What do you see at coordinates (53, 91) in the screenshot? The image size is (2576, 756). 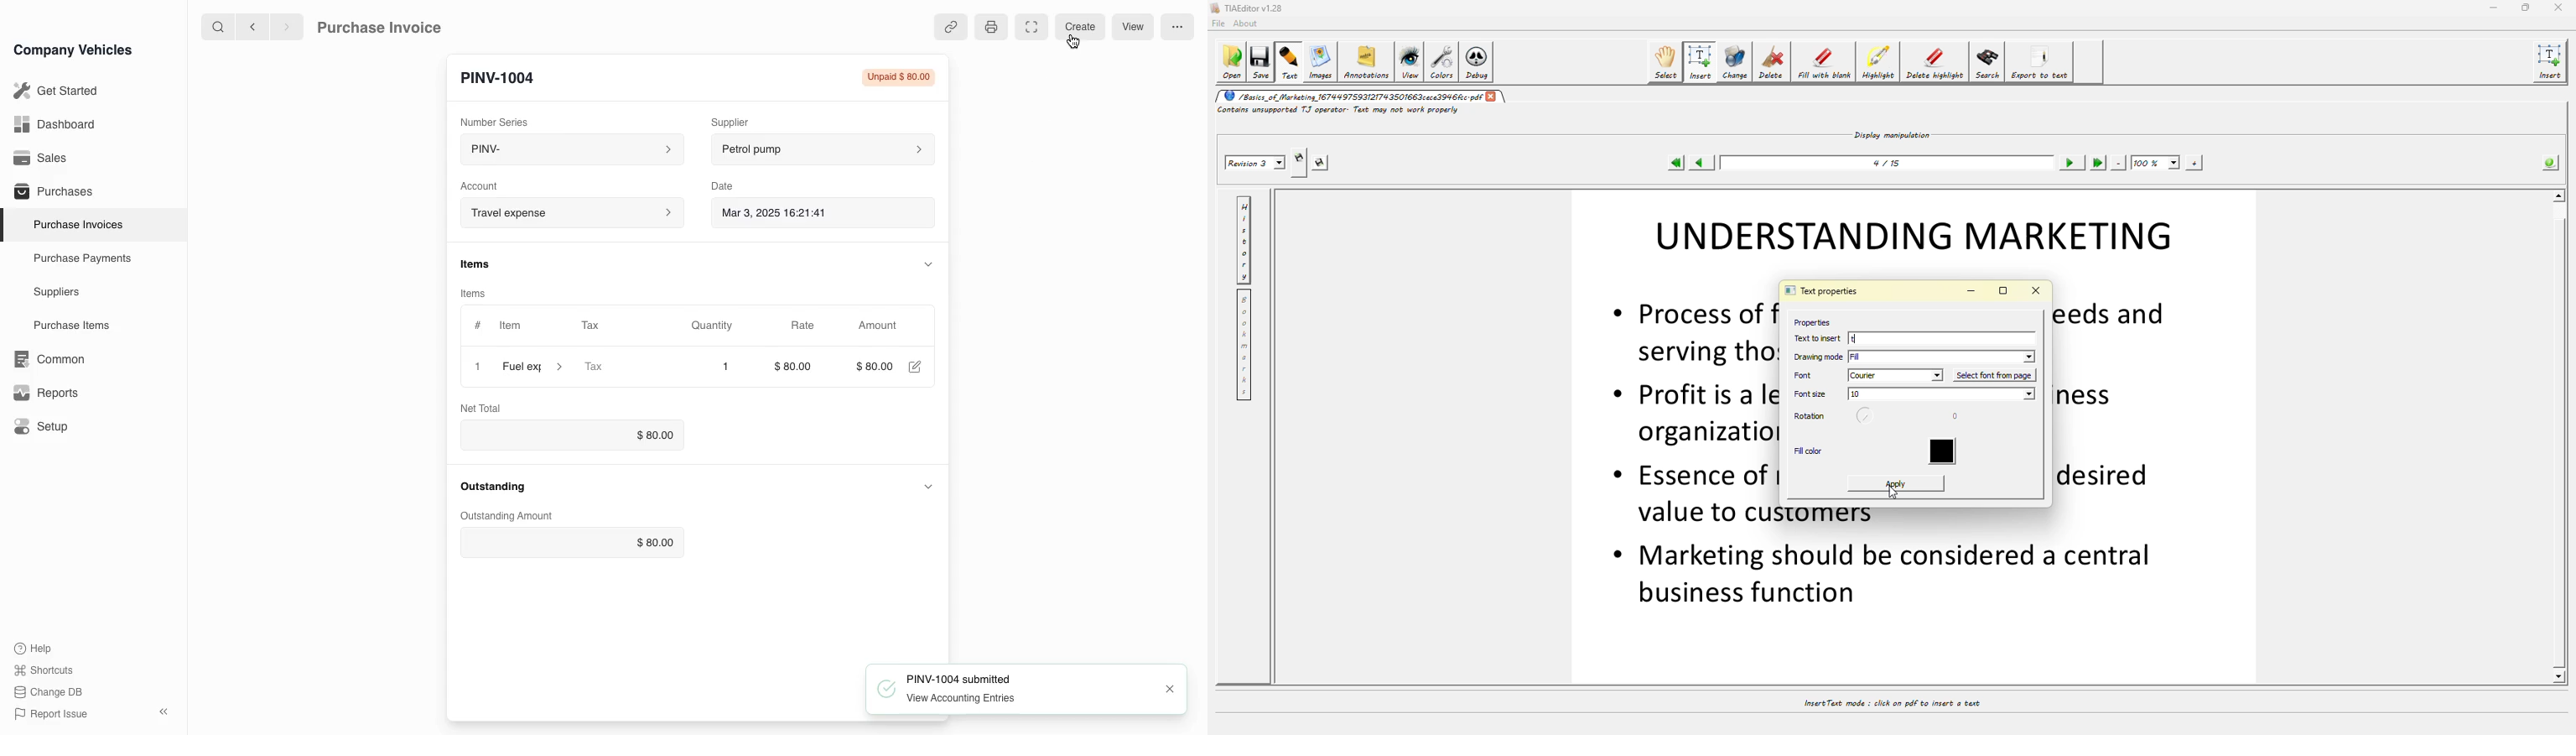 I see `Get Started` at bounding box center [53, 91].